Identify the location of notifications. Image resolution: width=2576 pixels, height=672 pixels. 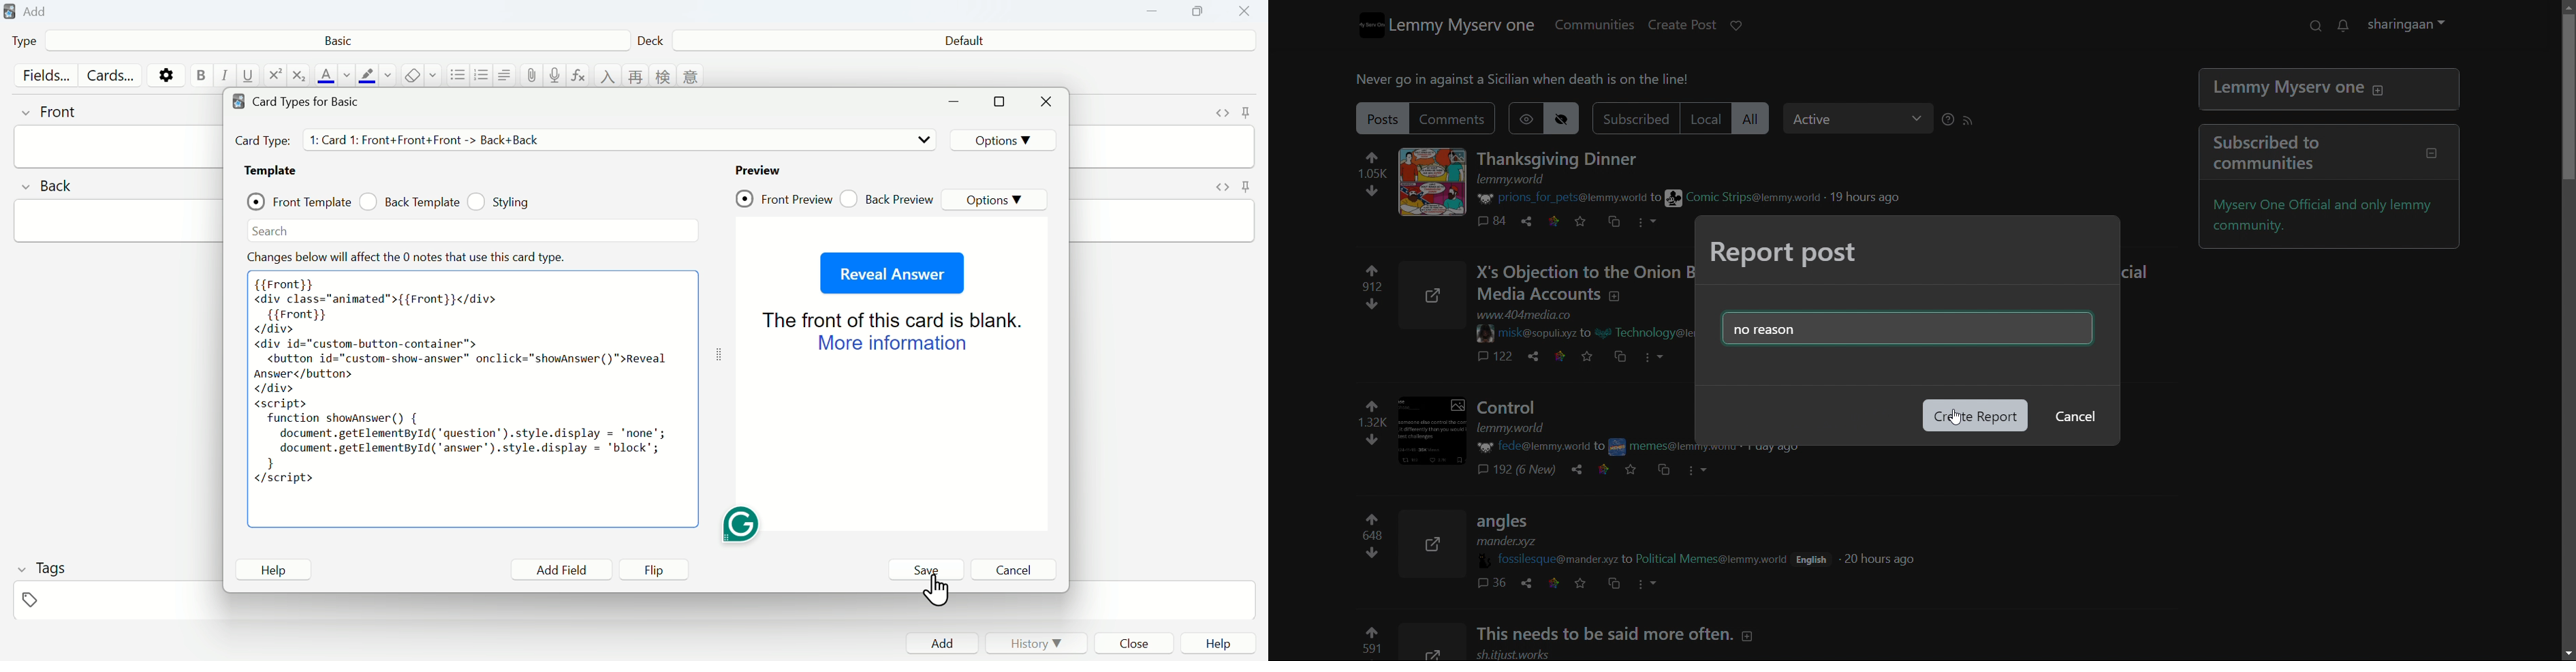
(2350, 26).